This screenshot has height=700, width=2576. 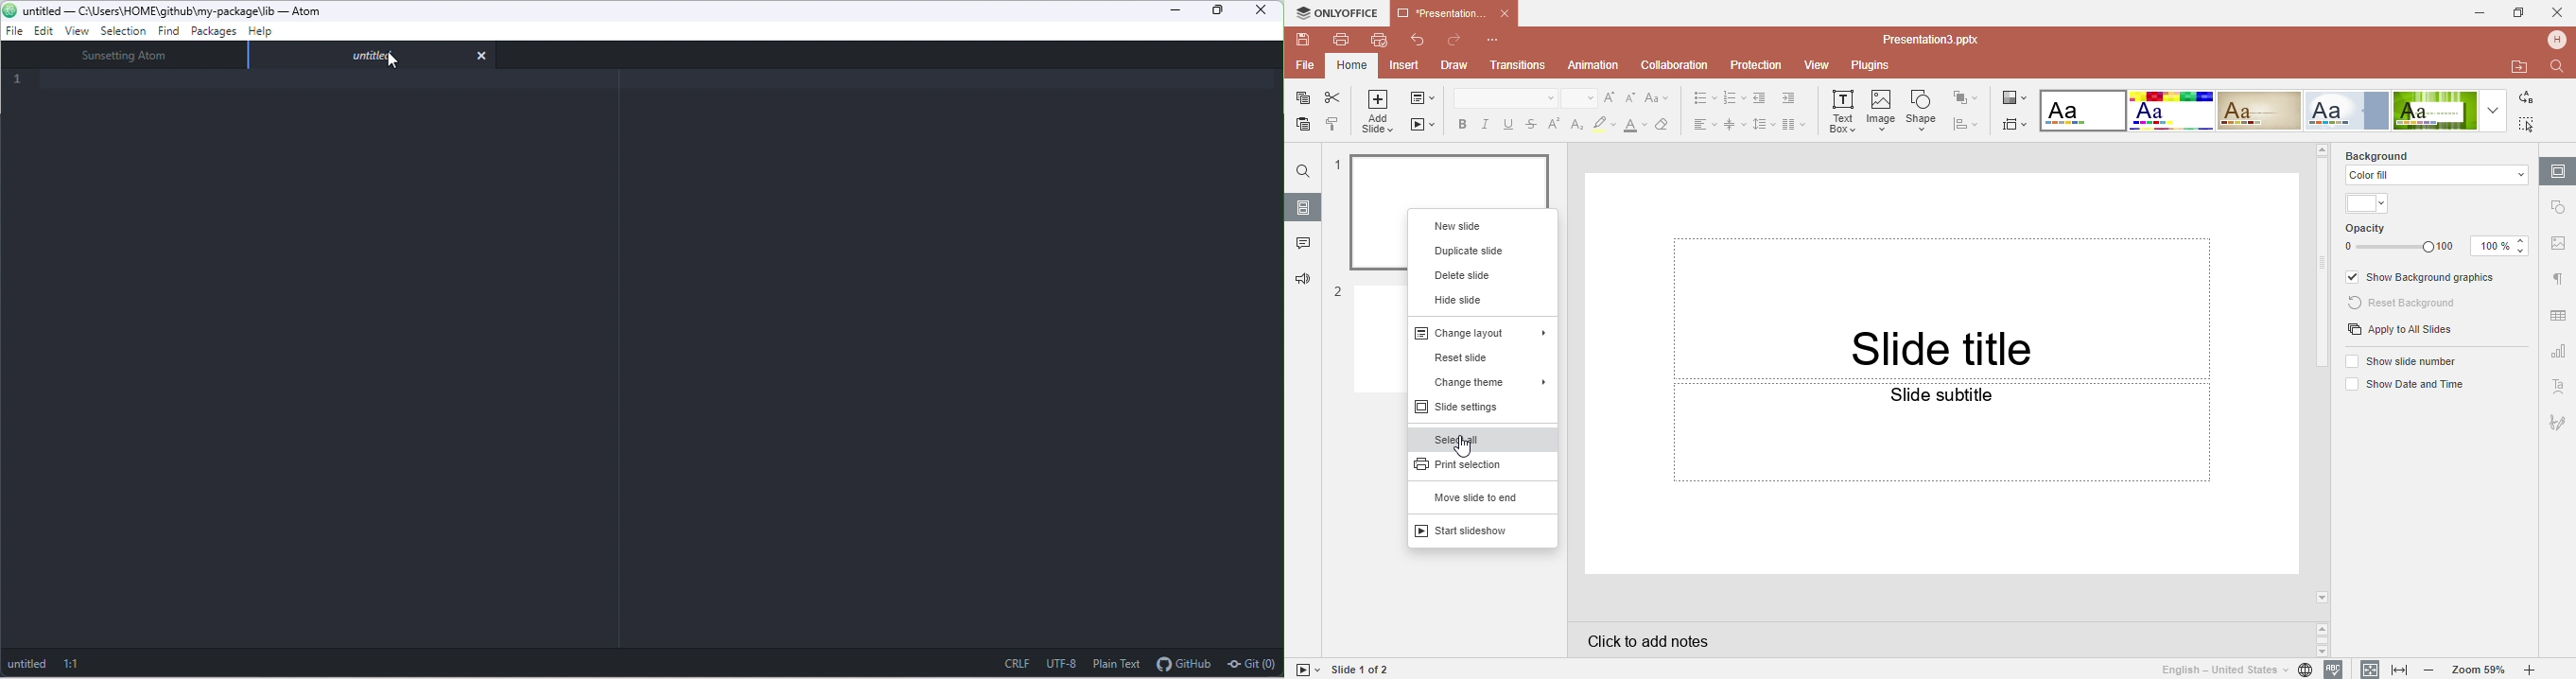 What do you see at coordinates (2560, 207) in the screenshot?
I see `Shape settings` at bounding box center [2560, 207].